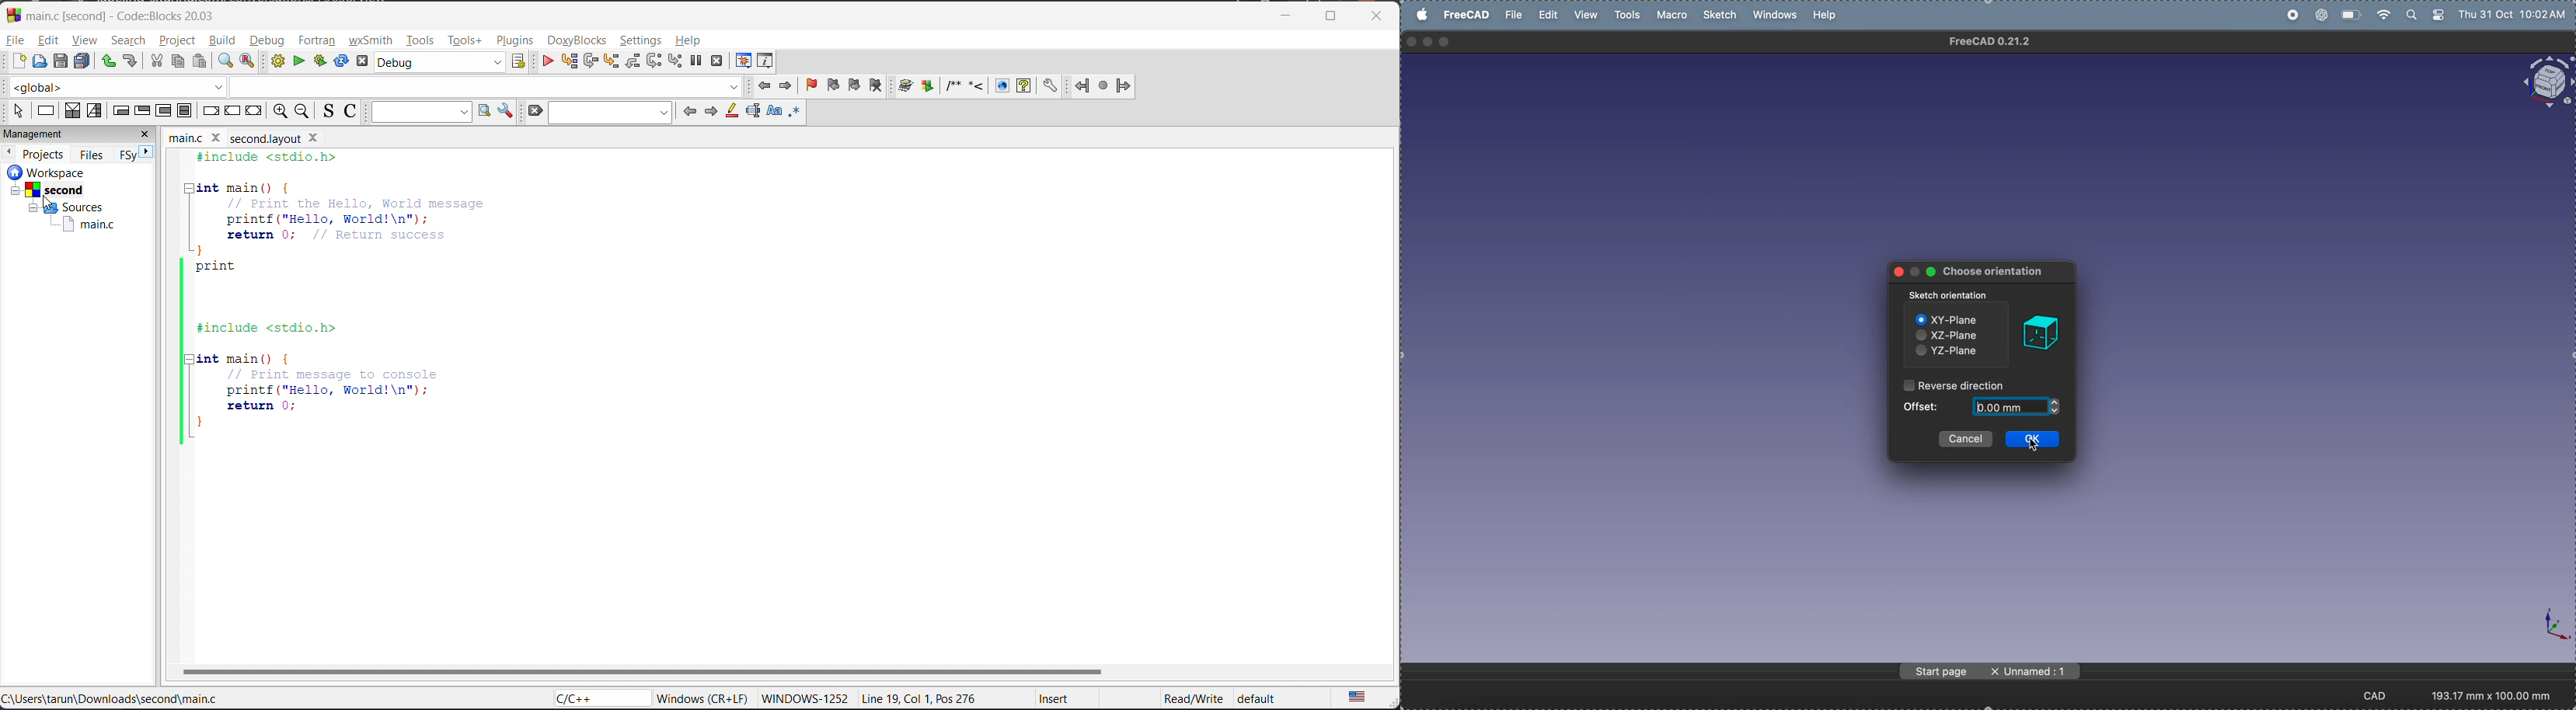 This screenshot has width=2576, height=728. What do you see at coordinates (1423, 14) in the screenshot?
I see `apple menu` at bounding box center [1423, 14].